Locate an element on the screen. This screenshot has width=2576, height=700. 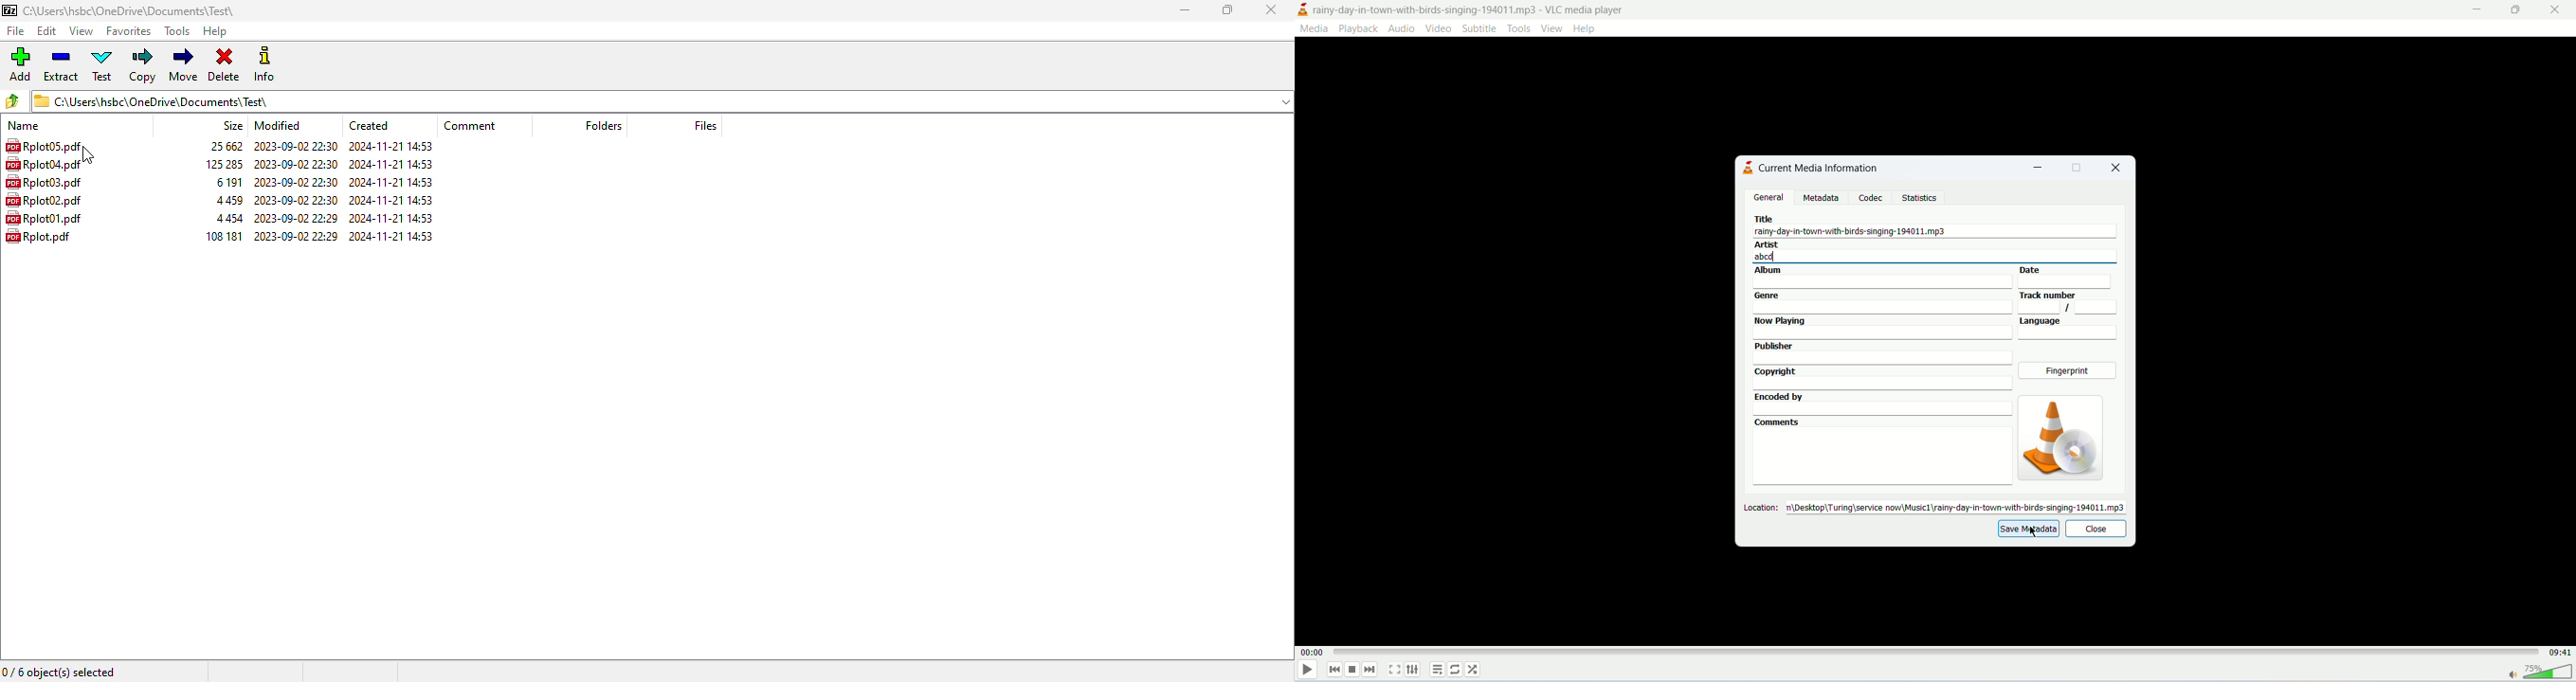
size is located at coordinates (233, 125).